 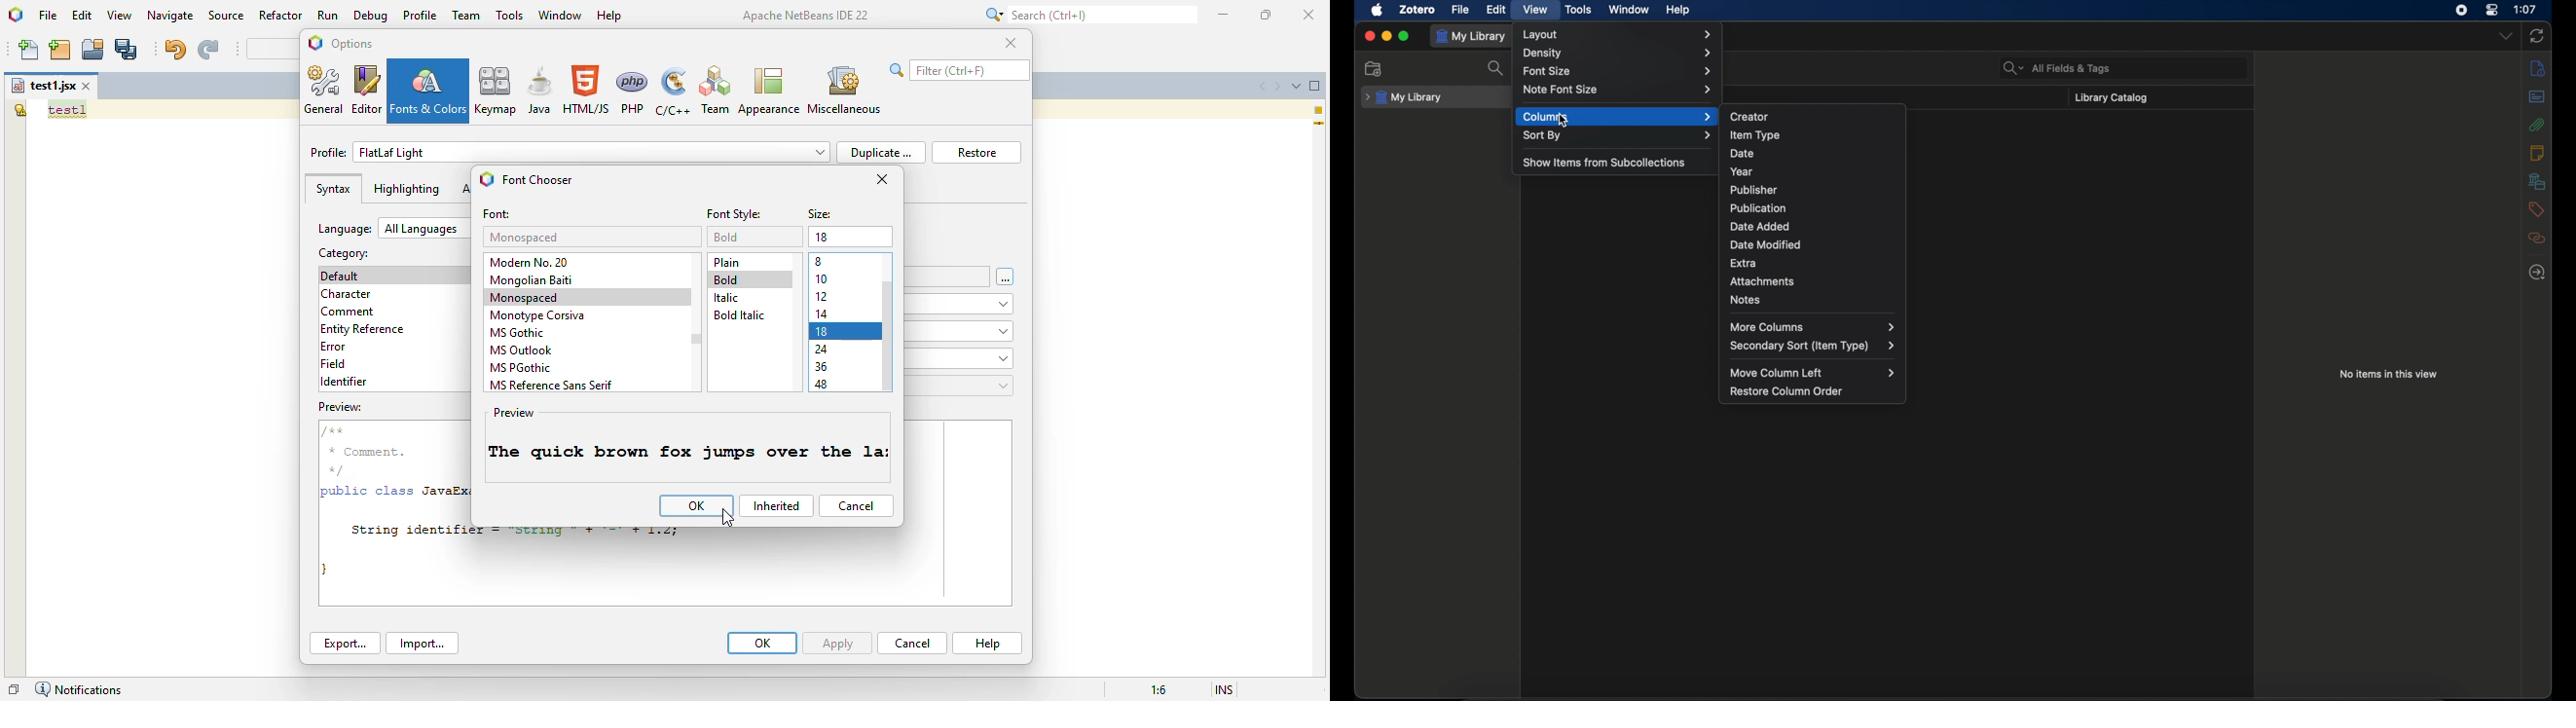 I want to click on maximize window, so click(x=1315, y=86).